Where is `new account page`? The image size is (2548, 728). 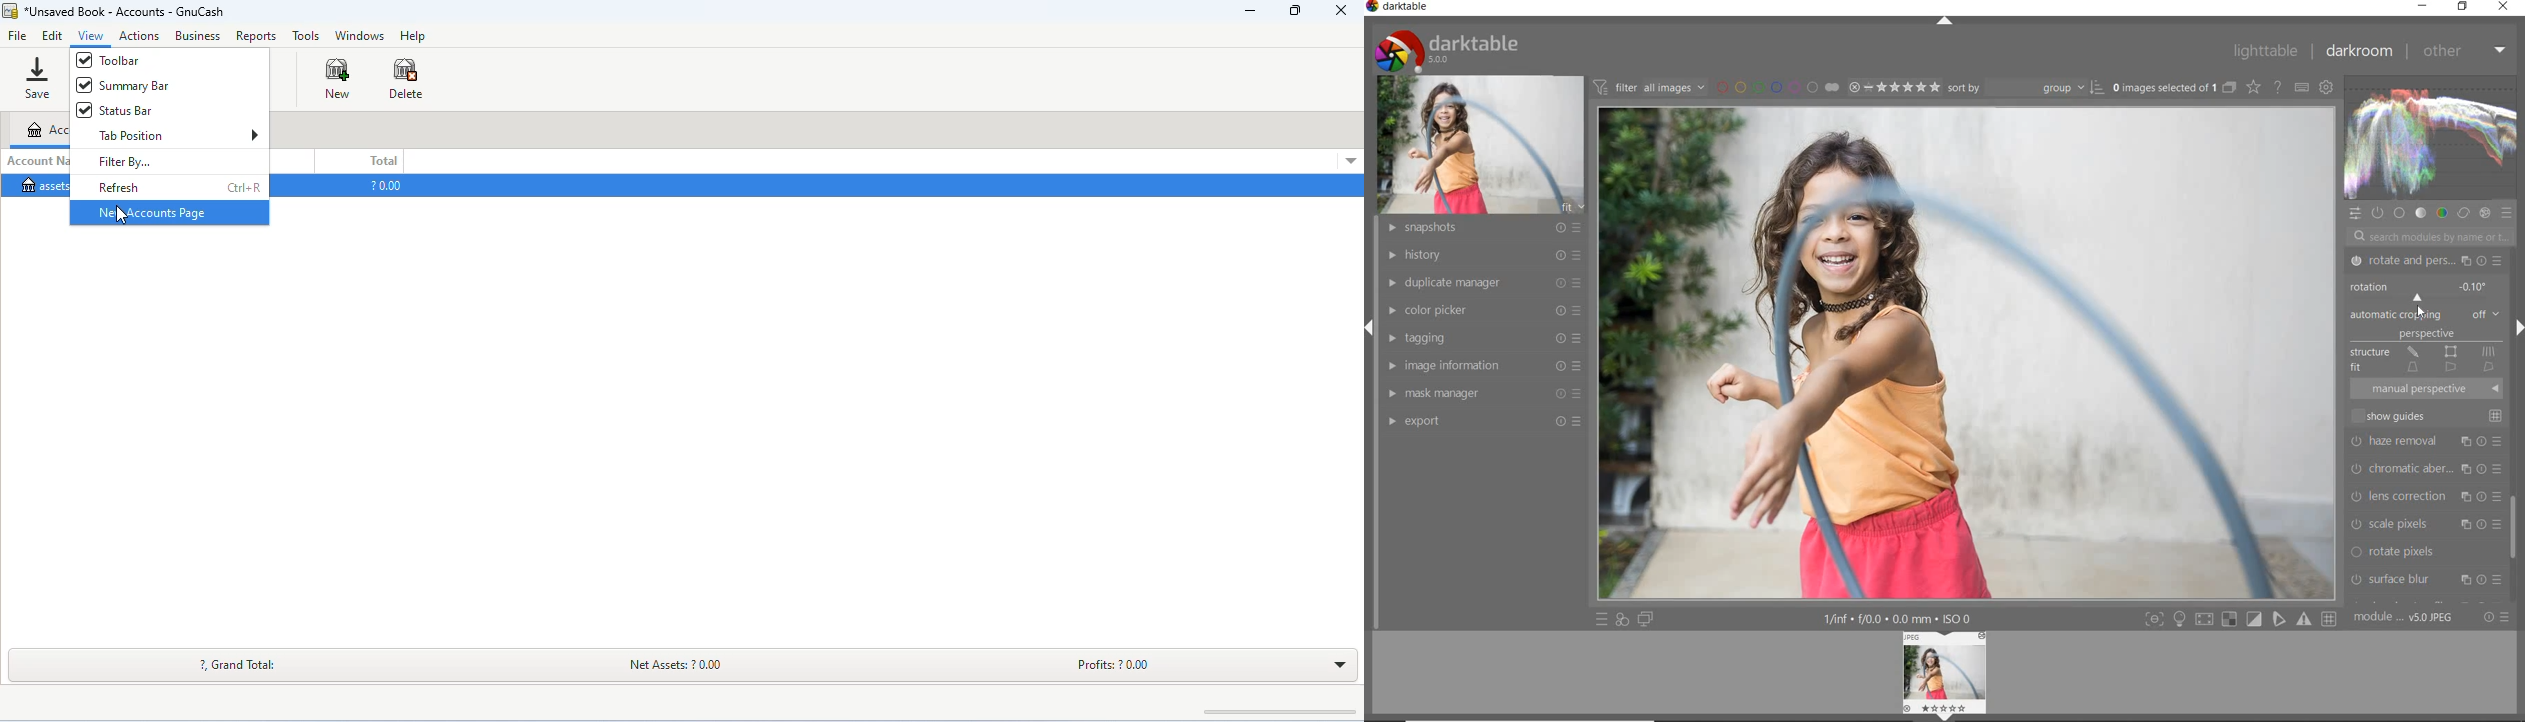
new account page is located at coordinates (168, 212).